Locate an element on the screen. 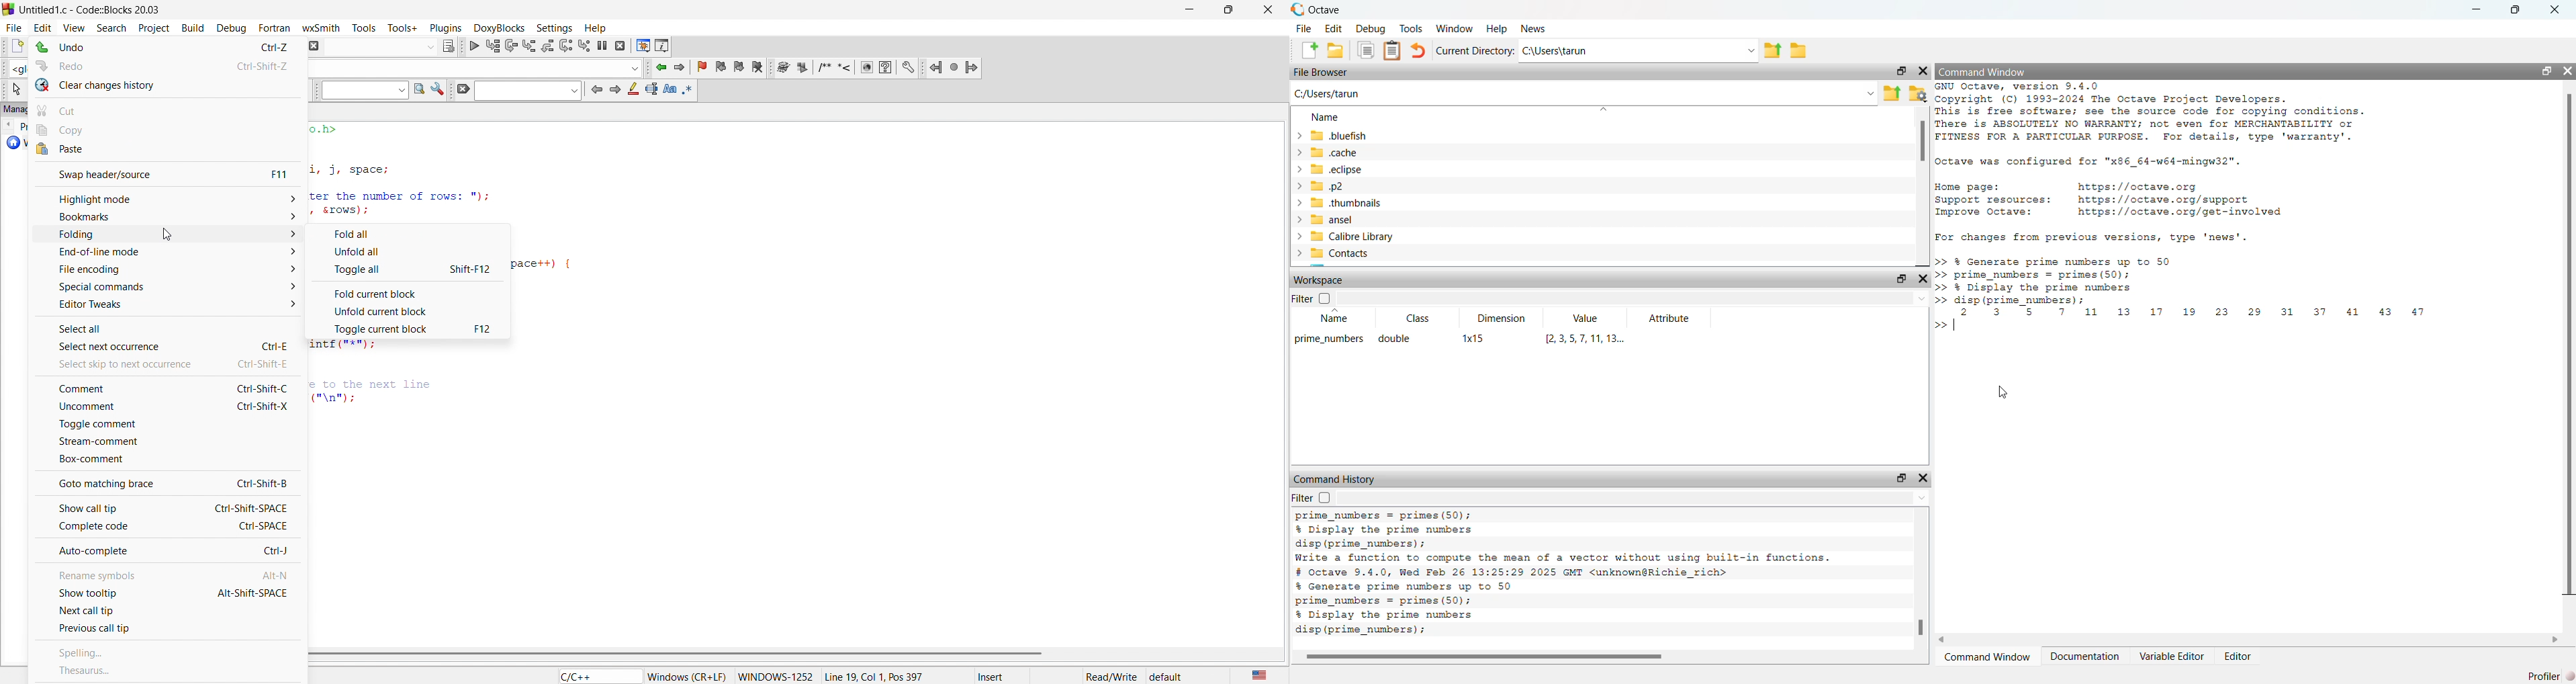 This screenshot has height=700, width=2576. dimension is located at coordinates (1501, 318).